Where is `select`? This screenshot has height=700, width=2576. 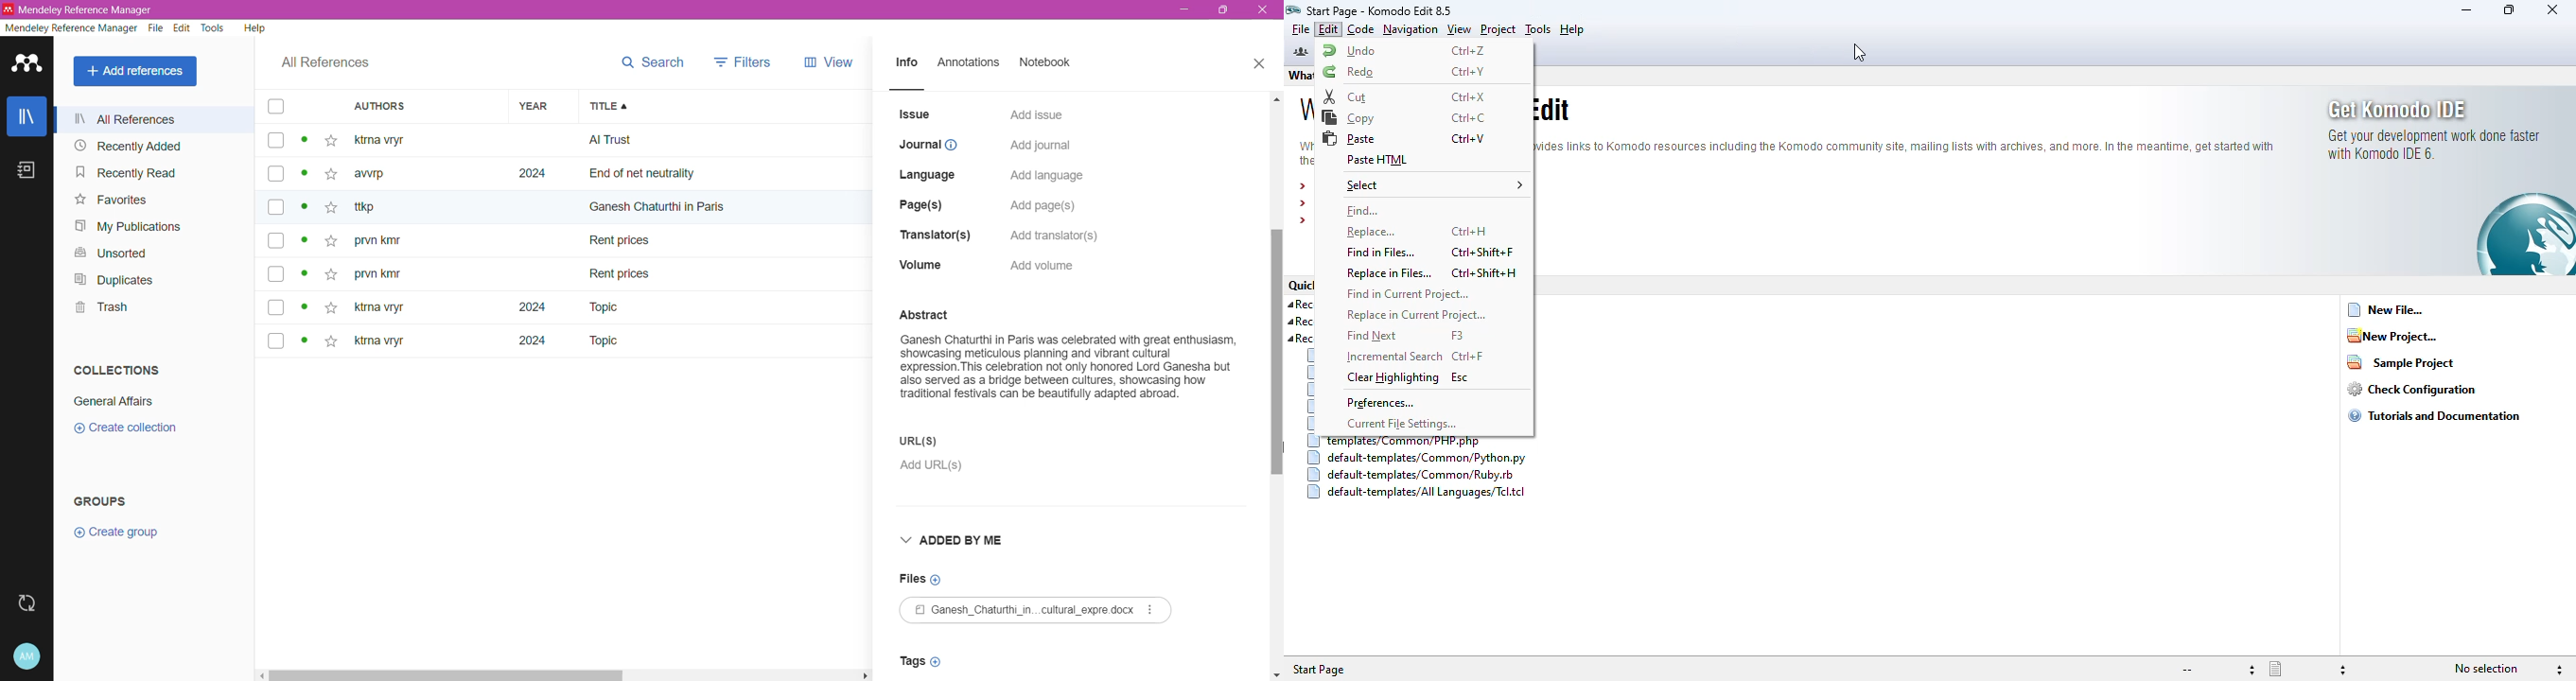
select is located at coordinates (1435, 184).